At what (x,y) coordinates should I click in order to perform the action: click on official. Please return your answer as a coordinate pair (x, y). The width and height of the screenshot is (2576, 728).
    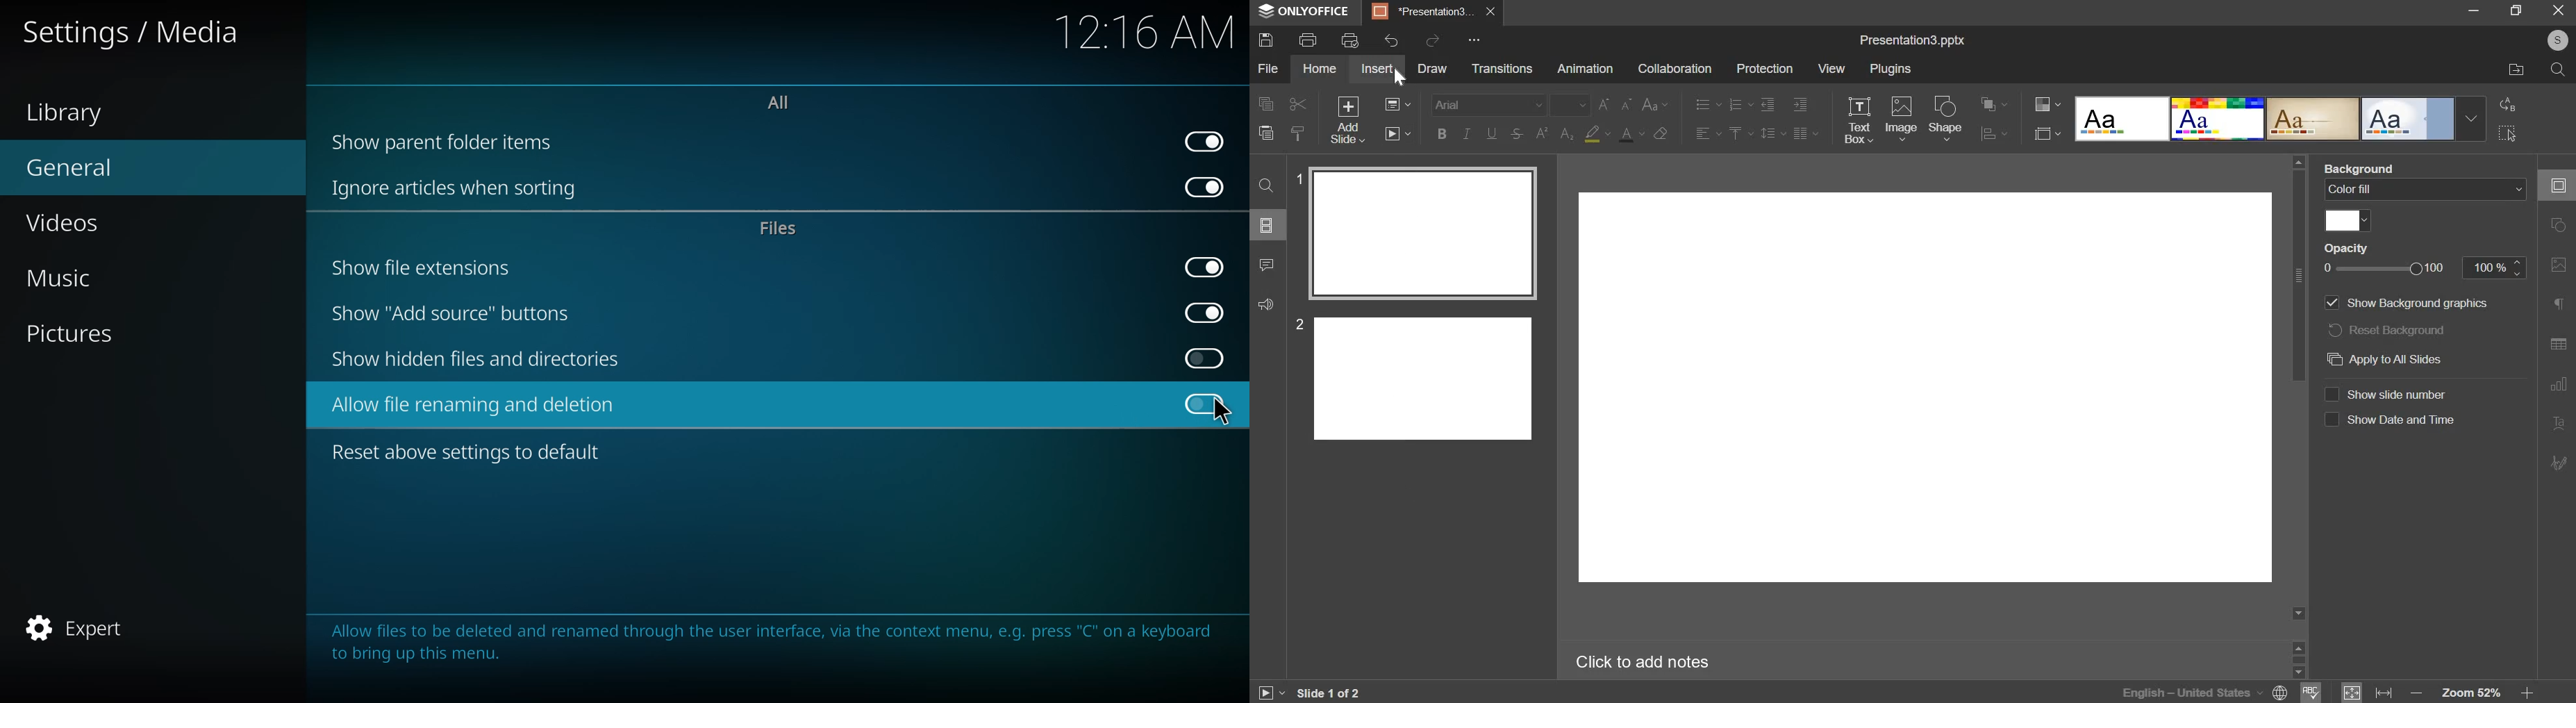
    Looking at the image, I should click on (2409, 118).